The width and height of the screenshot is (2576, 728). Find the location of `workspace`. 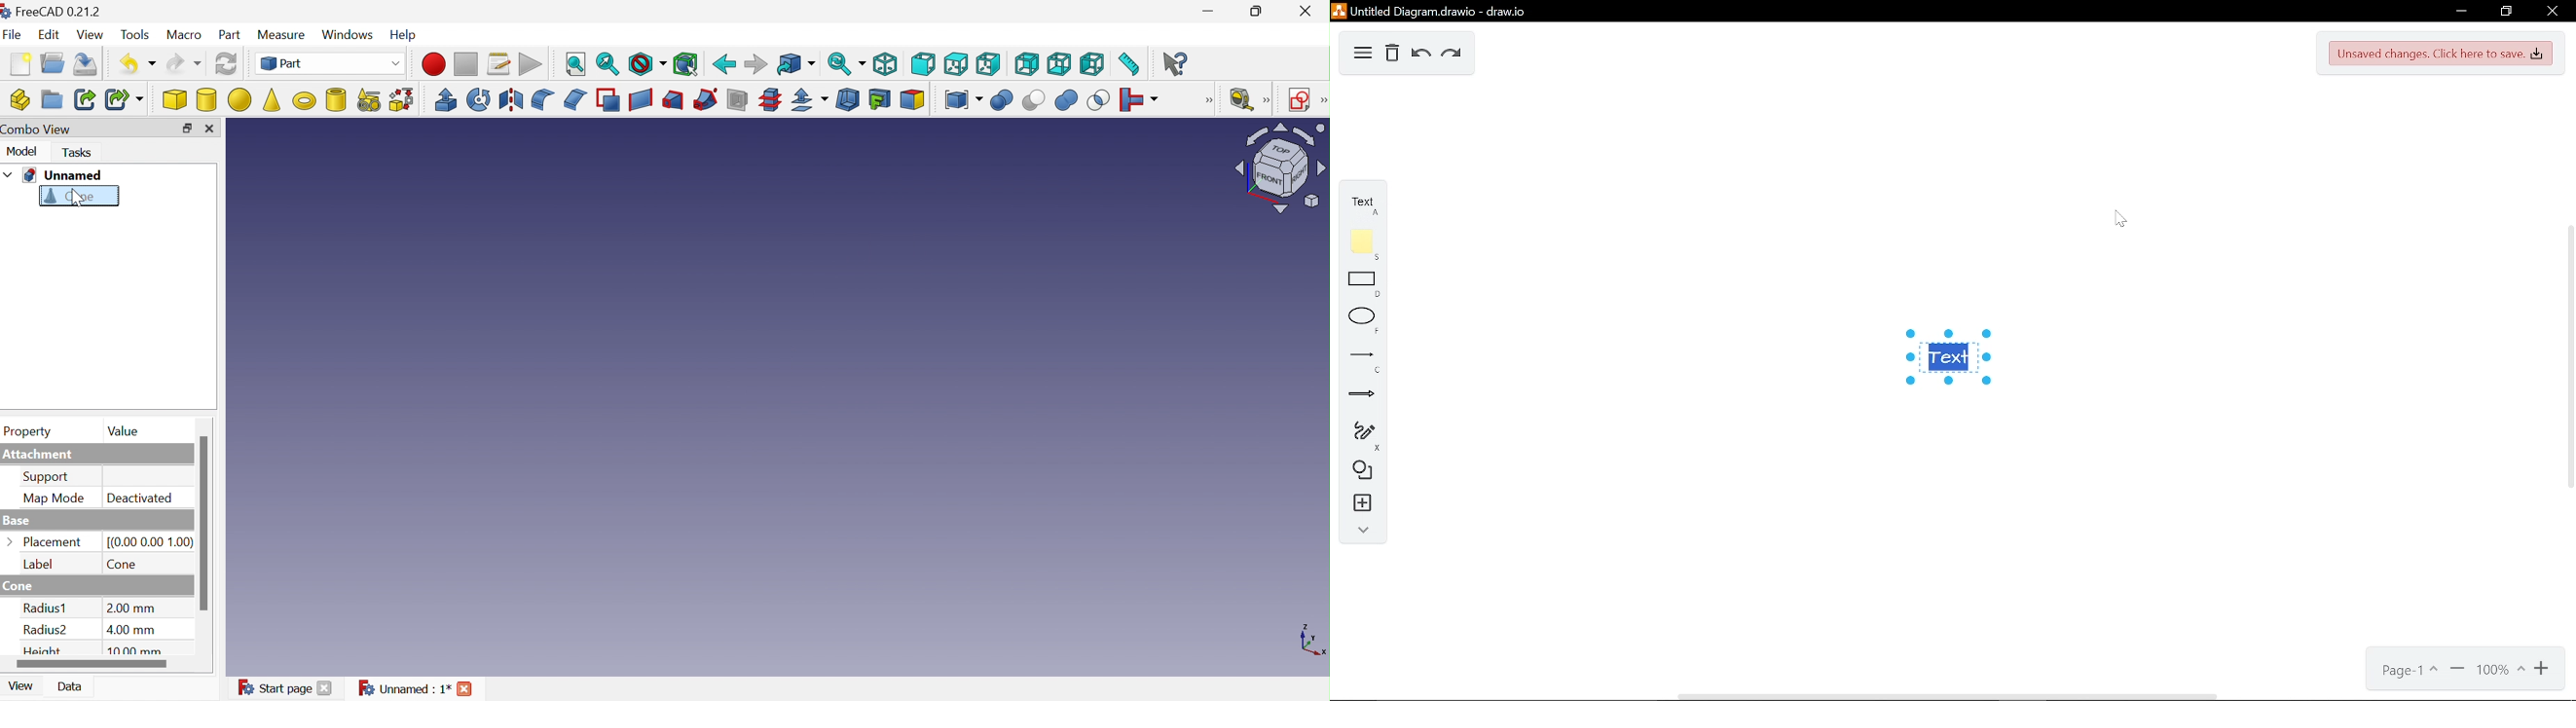

workspace is located at coordinates (727, 398).